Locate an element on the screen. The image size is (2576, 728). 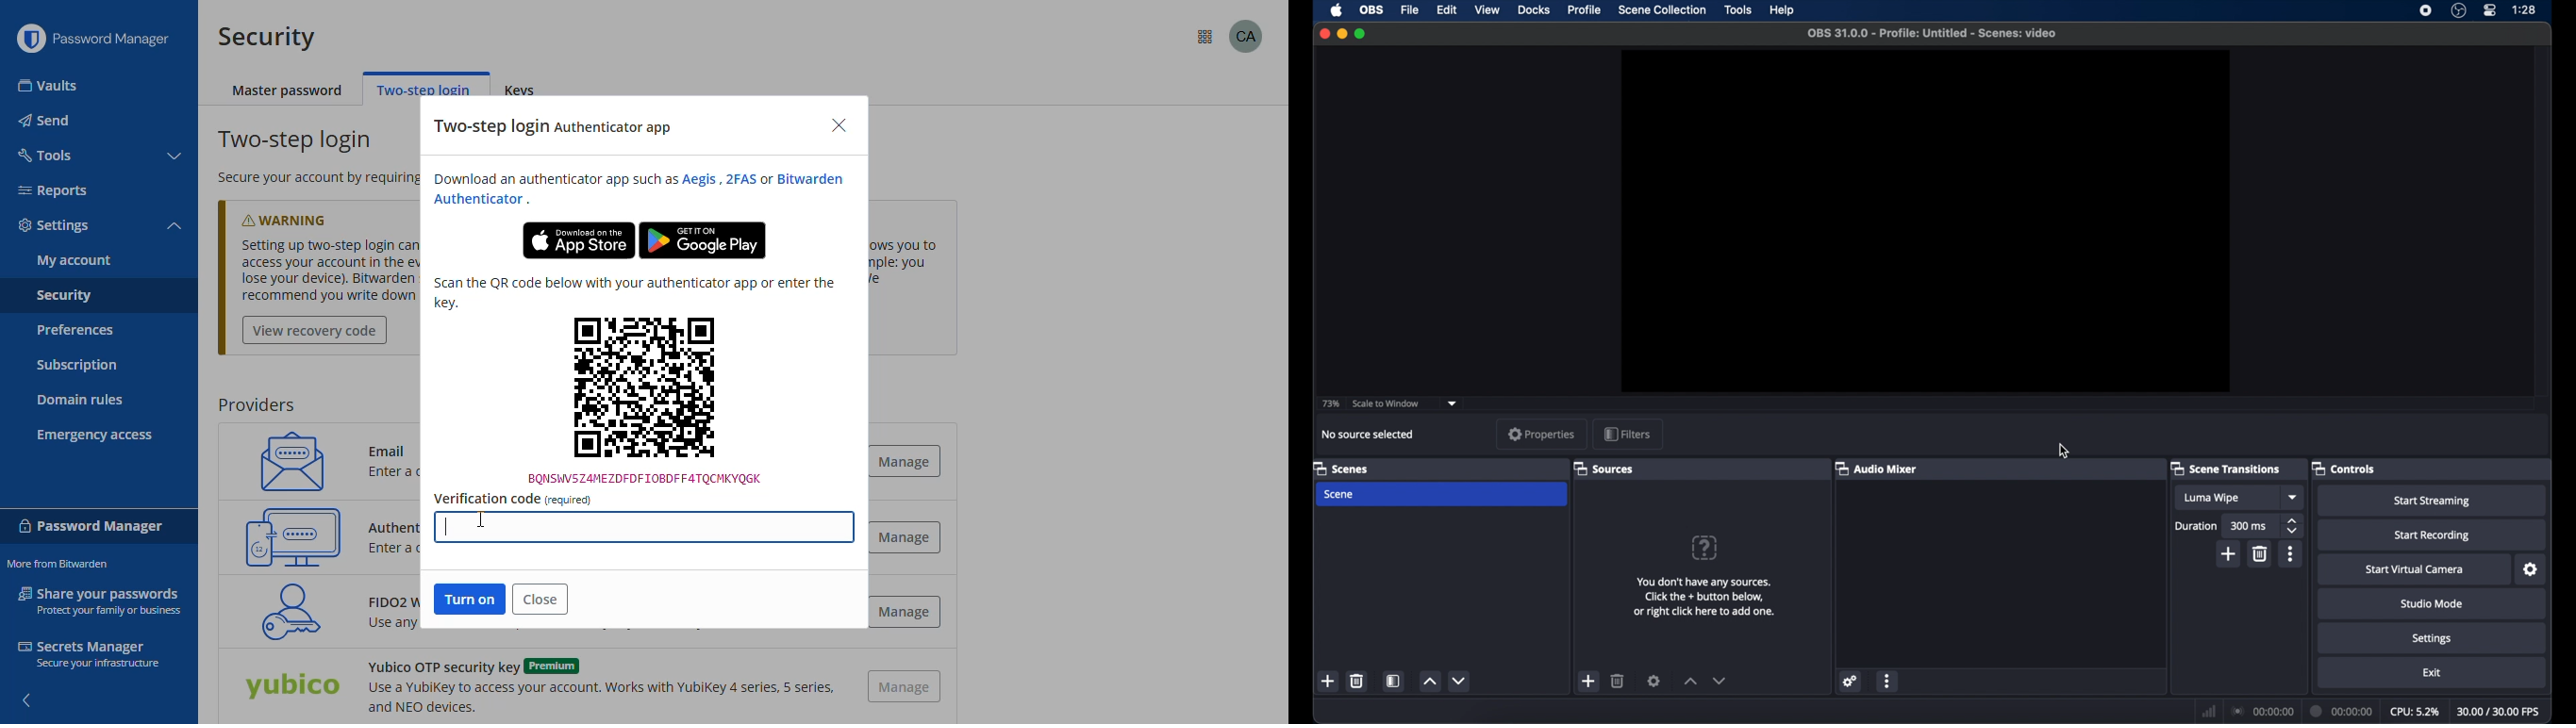
my account is located at coordinates (75, 260).